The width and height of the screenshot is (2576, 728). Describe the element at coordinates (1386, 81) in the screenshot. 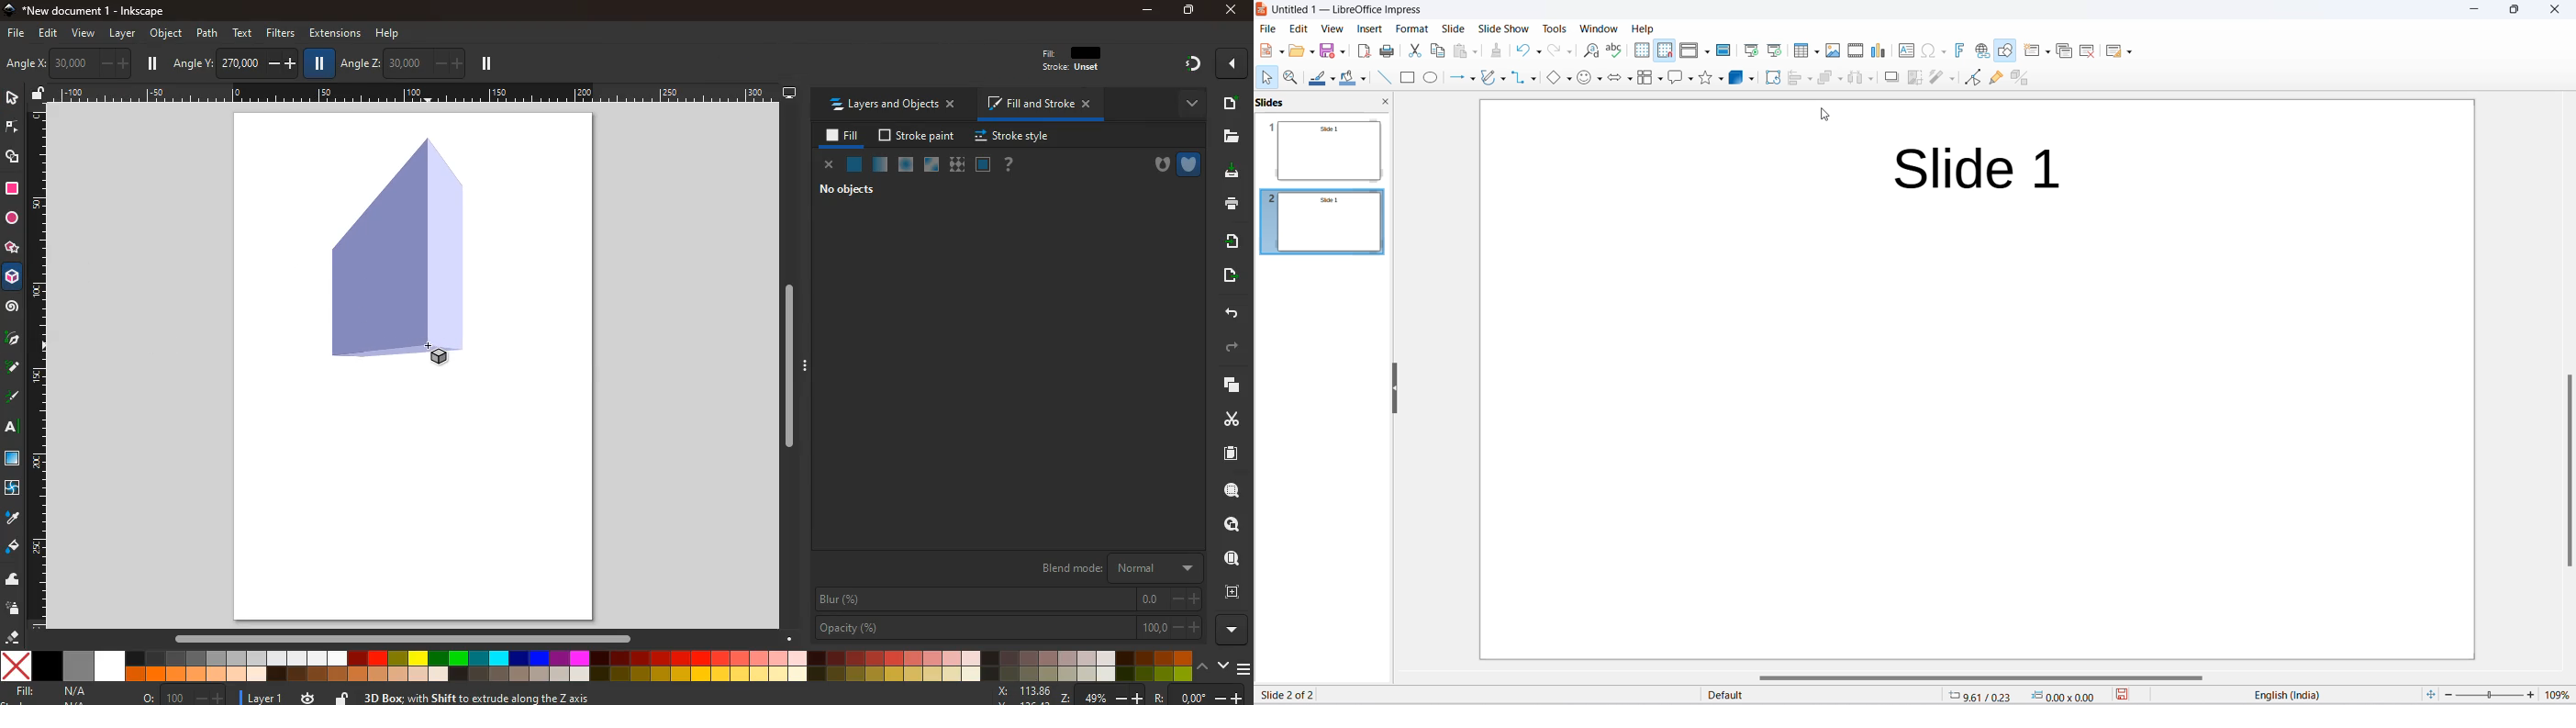

I see `line` at that location.